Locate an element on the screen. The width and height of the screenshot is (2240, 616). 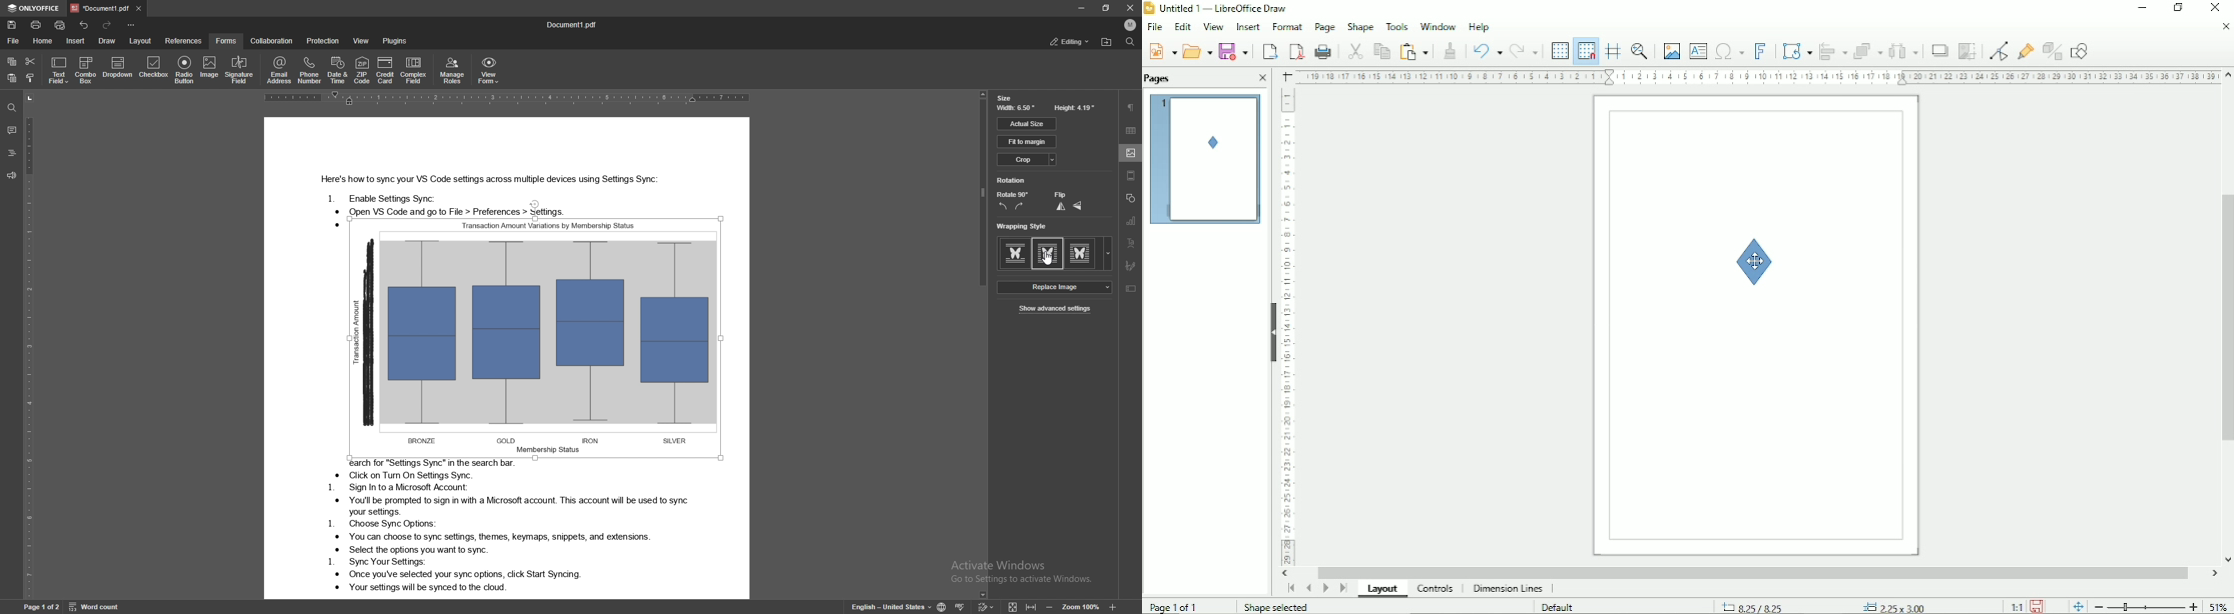
collaboration is located at coordinates (271, 41).